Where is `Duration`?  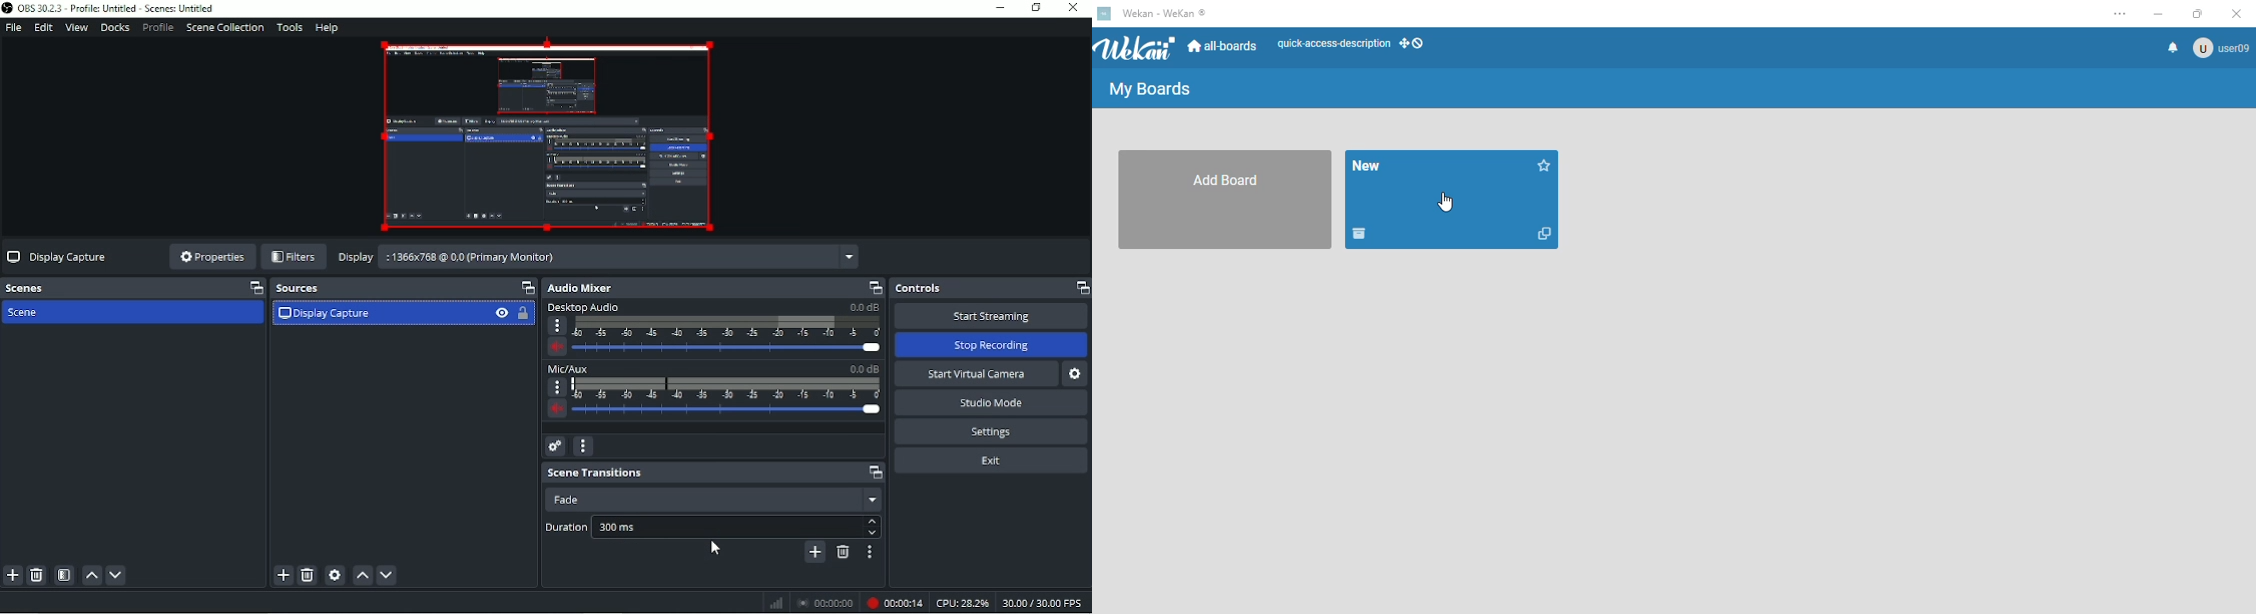
Duration is located at coordinates (713, 525).